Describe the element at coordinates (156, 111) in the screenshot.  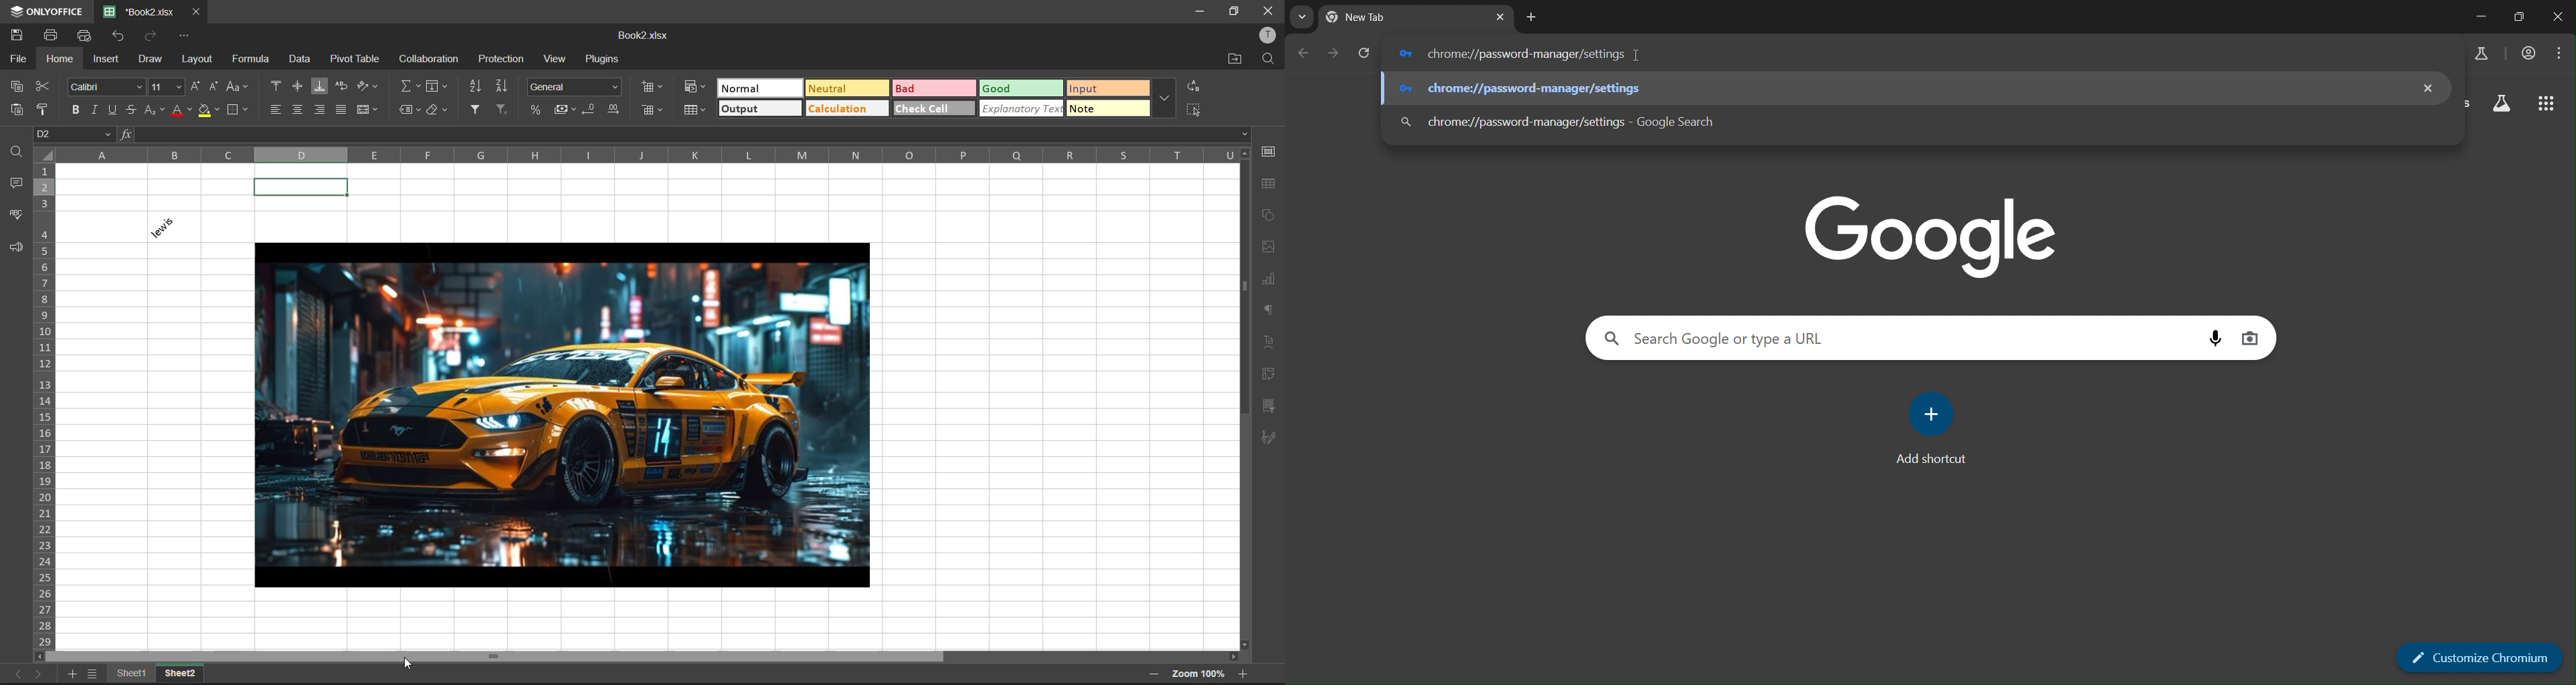
I see `sub/superscript` at that location.